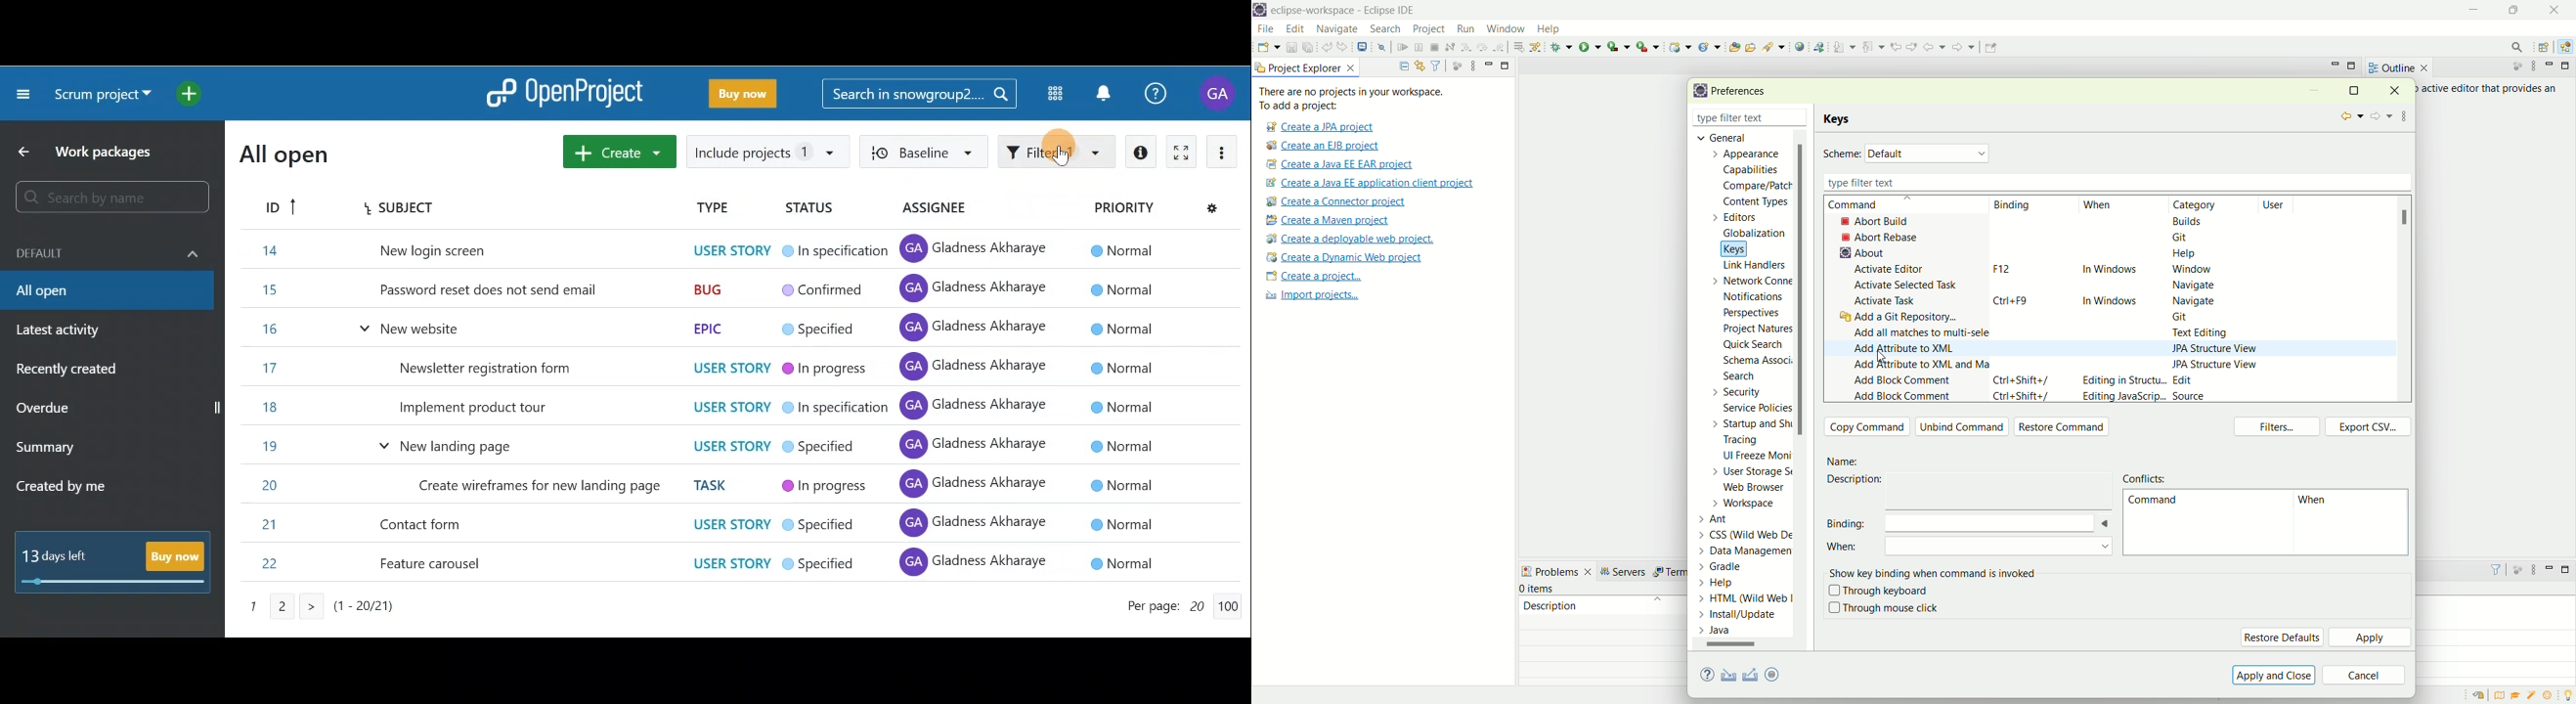  What do you see at coordinates (2568, 66) in the screenshot?
I see `maximize` at bounding box center [2568, 66].